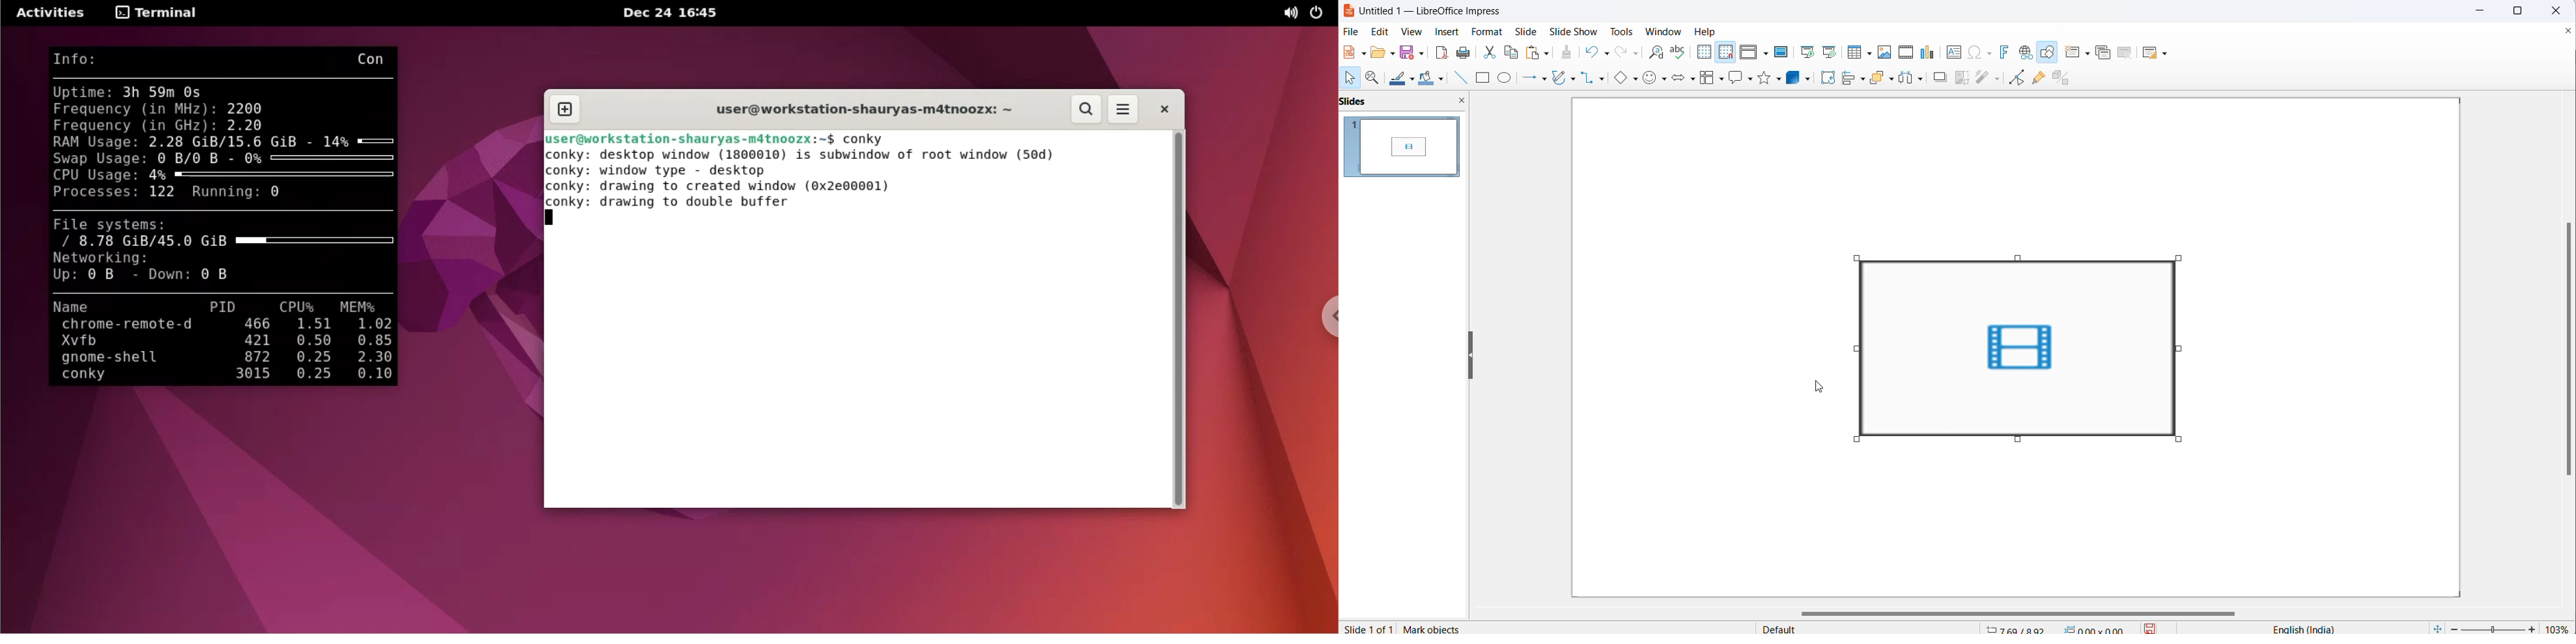 This screenshot has width=2576, height=644. What do you see at coordinates (1375, 79) in the screenshot?
I see `zoom and pan` at bounding box center [1375, 79].